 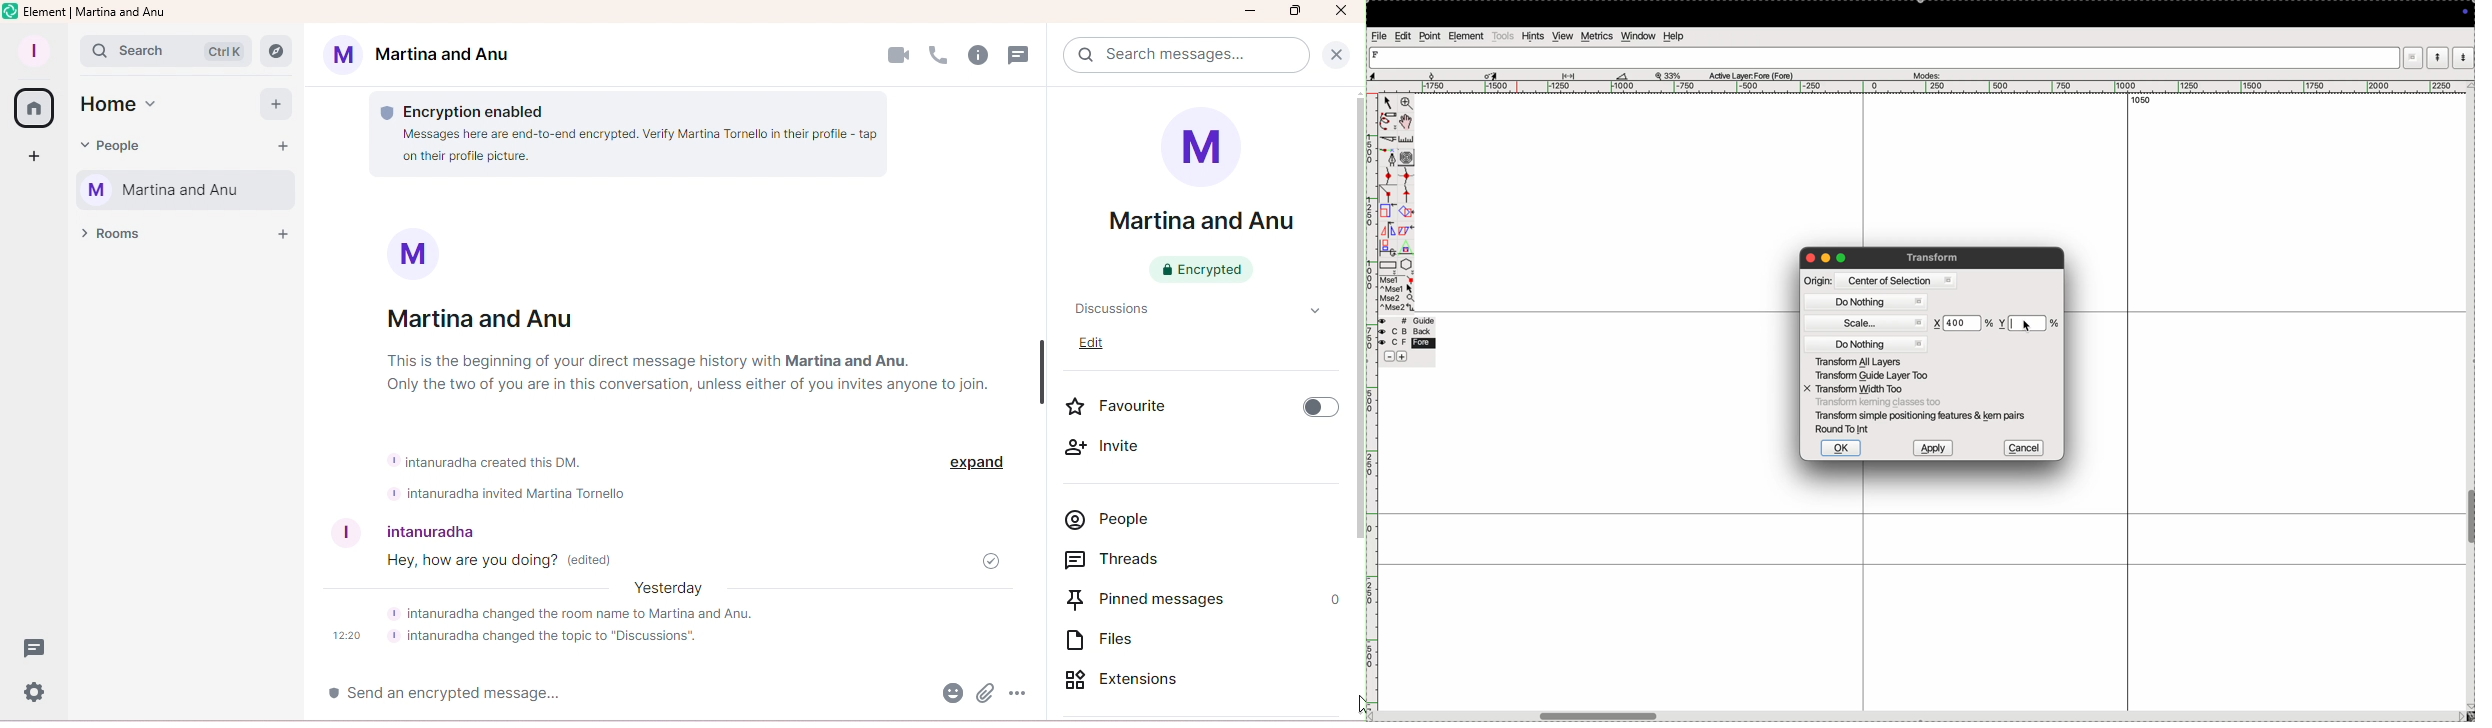 What do you see at coordinates (1841, 257) in the screenshot?
I see `maximize` at bounding box center [1841, 257].